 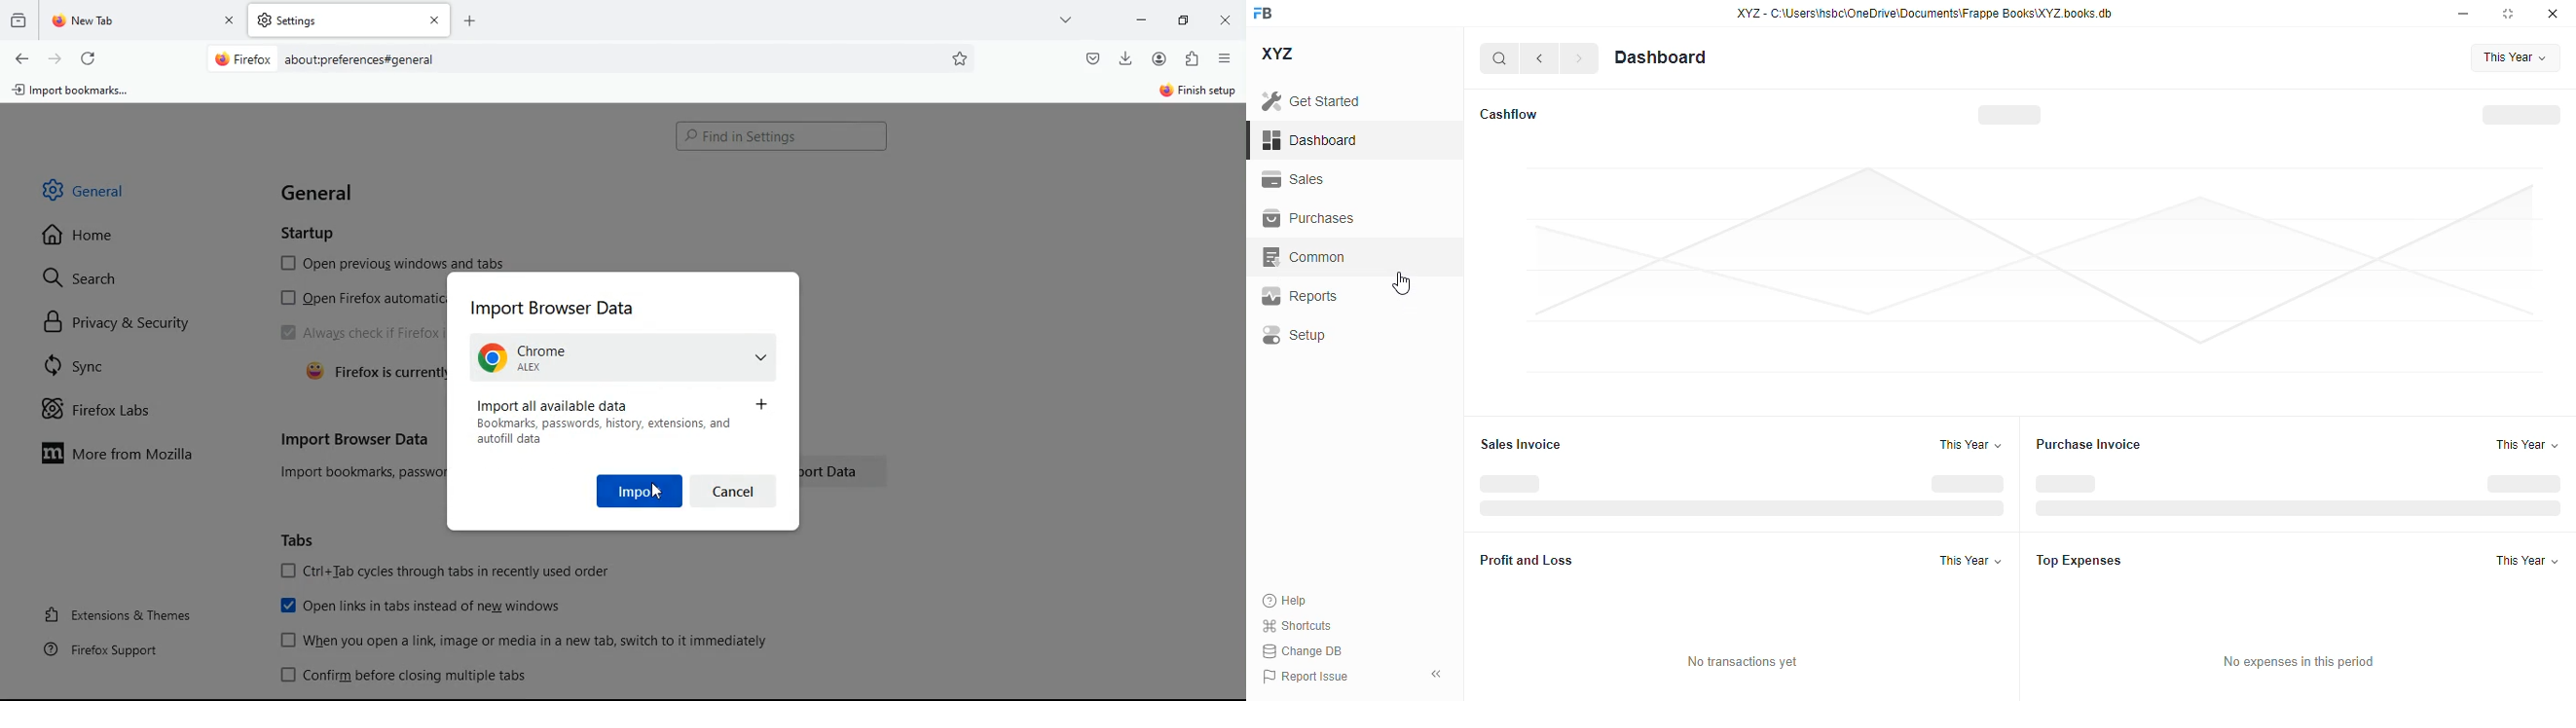 What do you see at coordinates (2519, 57) in the screenshot?
I see `this year` at bounding box center [2519, 57].